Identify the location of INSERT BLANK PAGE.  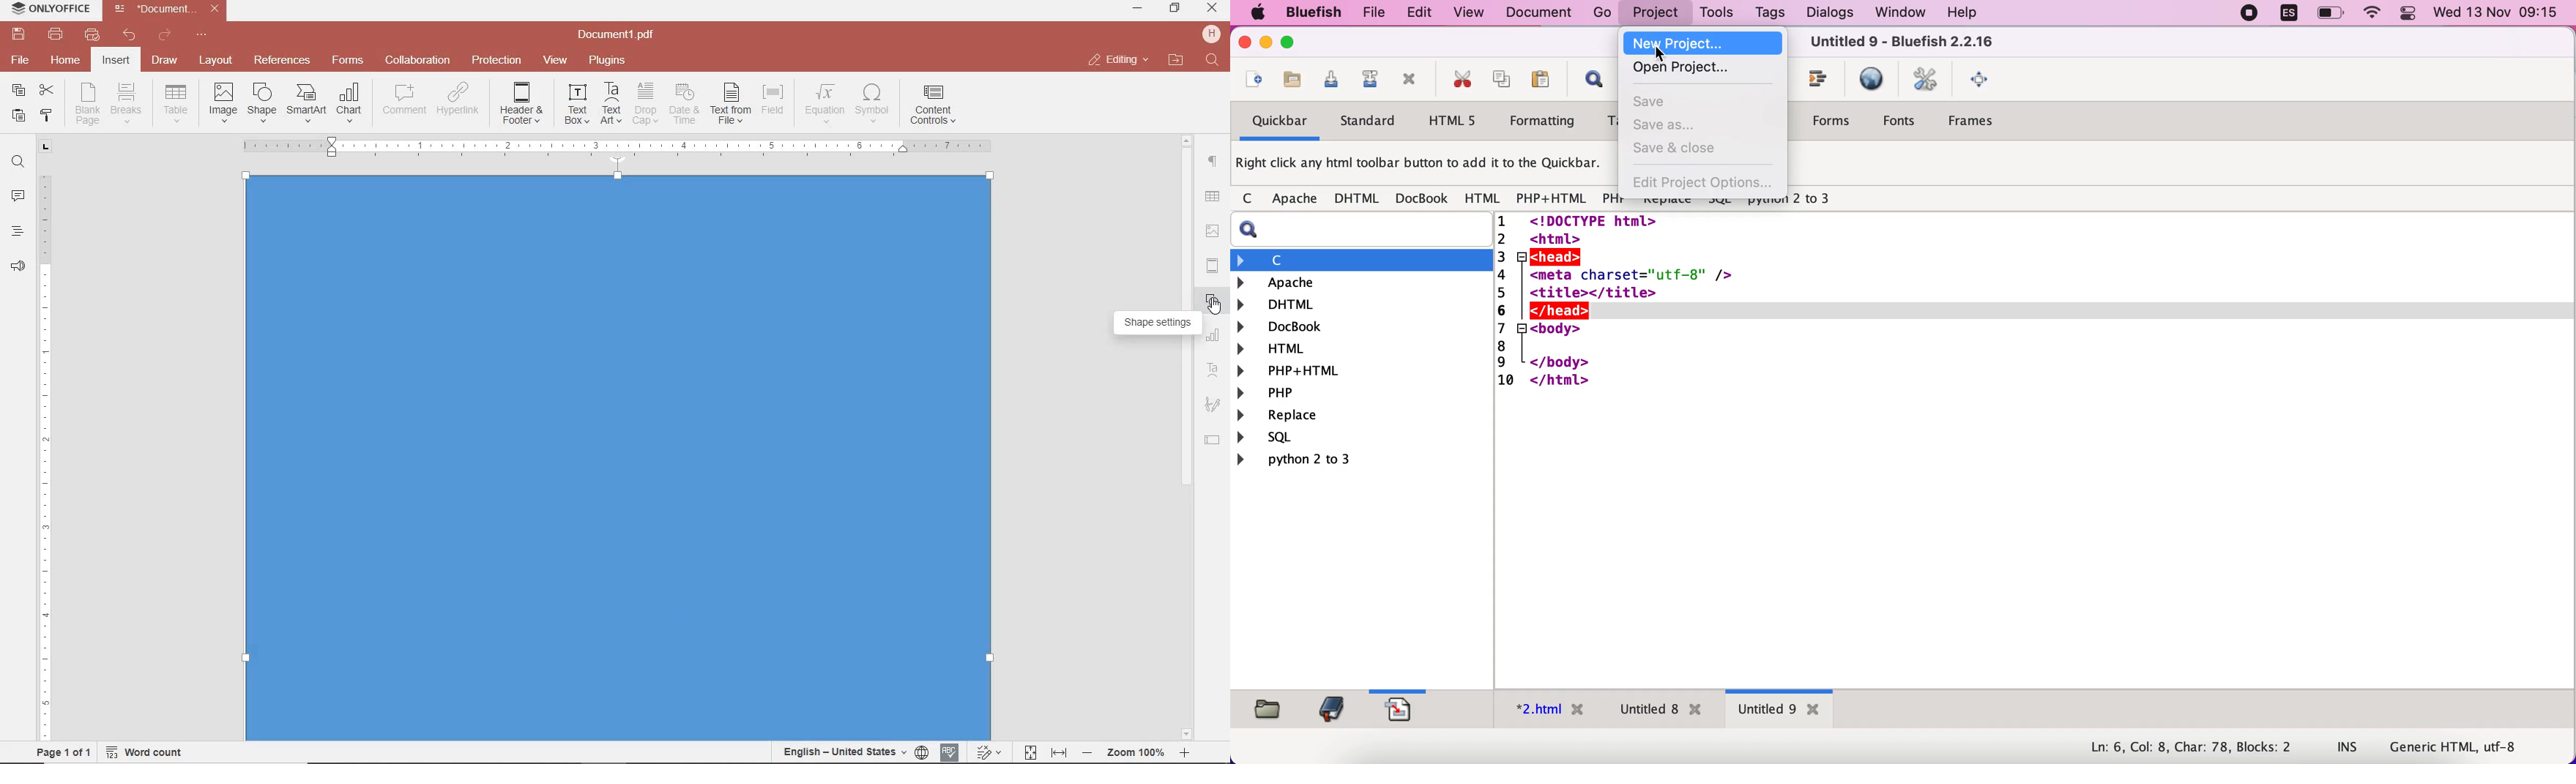
(87, 103).